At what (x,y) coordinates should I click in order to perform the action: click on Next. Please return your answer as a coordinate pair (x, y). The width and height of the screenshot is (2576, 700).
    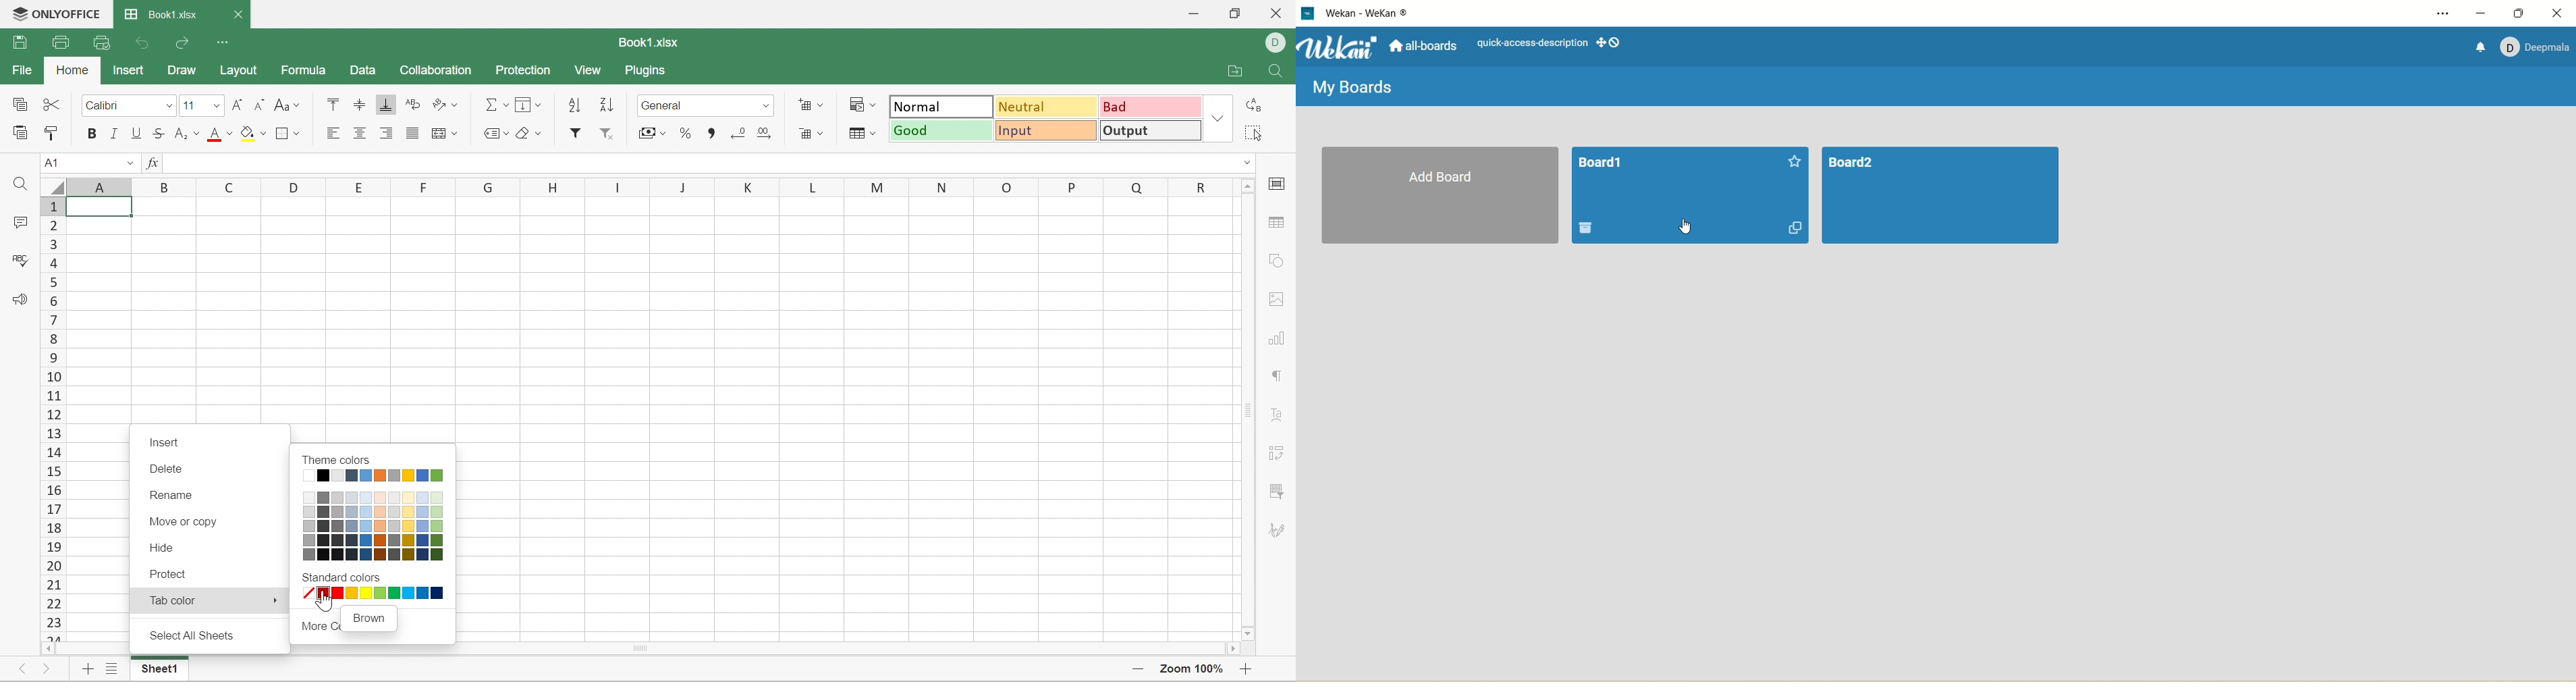
    Looking at the image, I should click on (44, 671).